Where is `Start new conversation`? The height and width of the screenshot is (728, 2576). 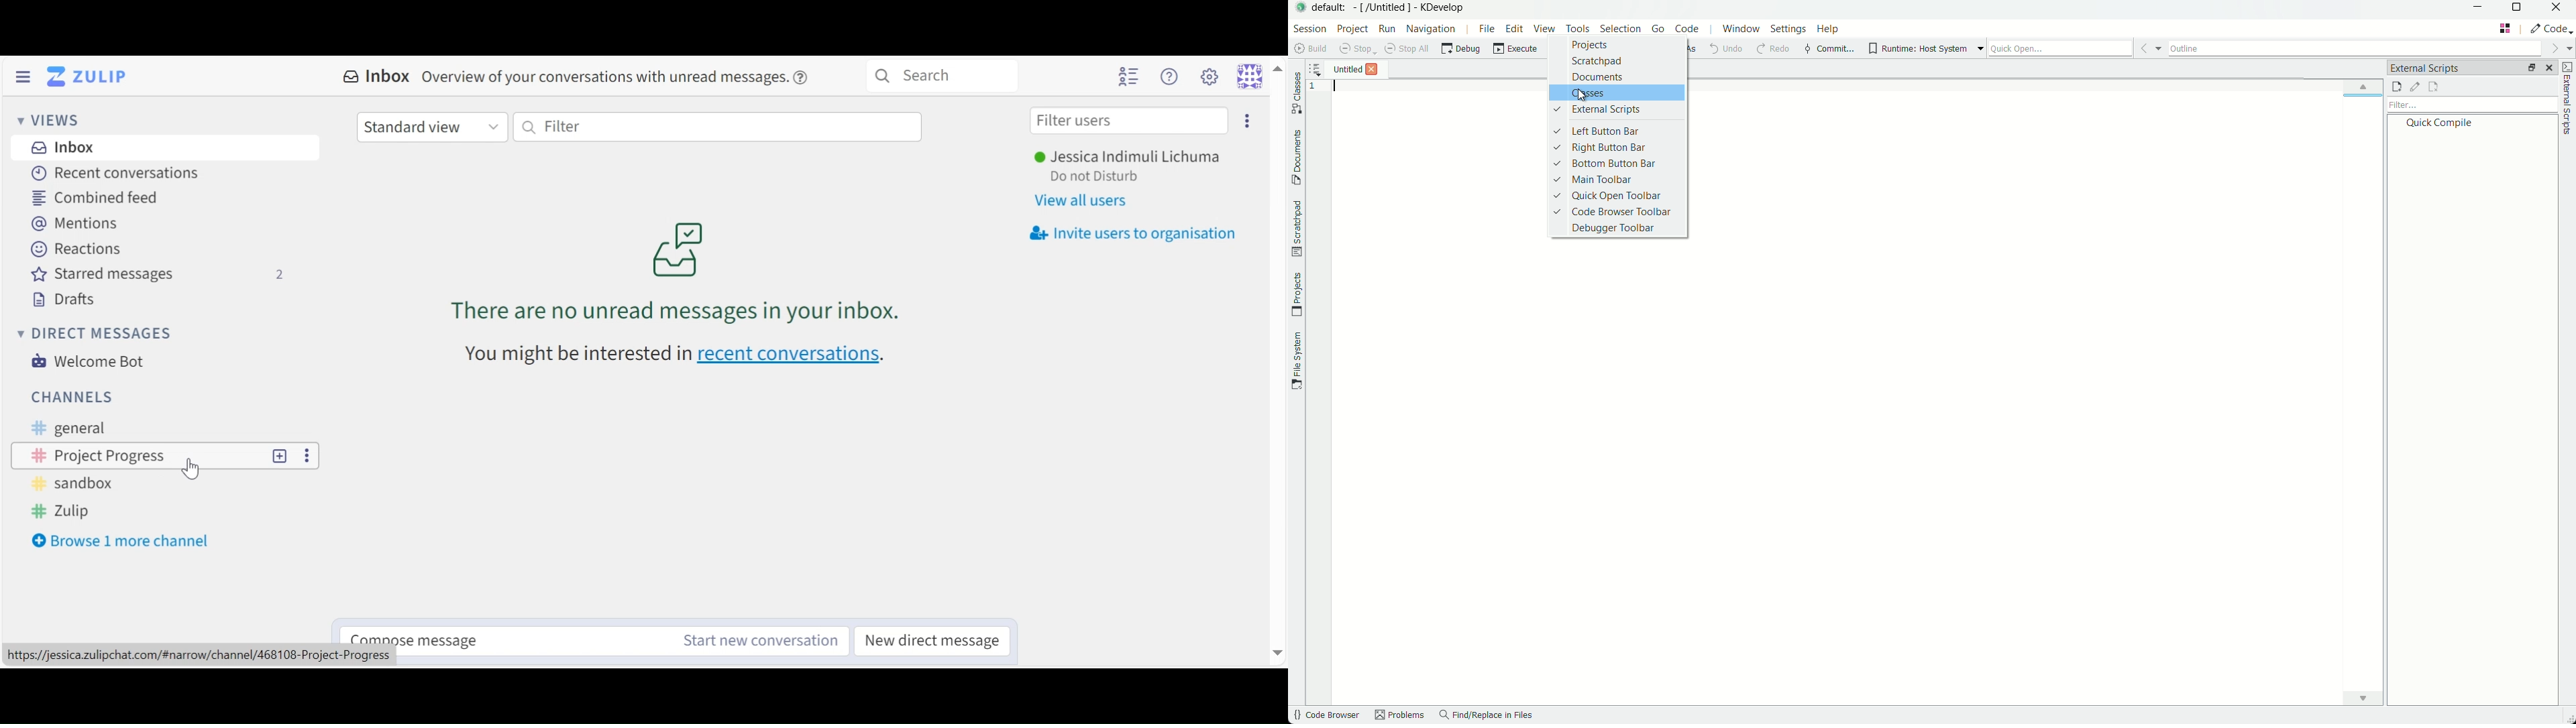
Start new conversation is located at coordinates (763, 640).